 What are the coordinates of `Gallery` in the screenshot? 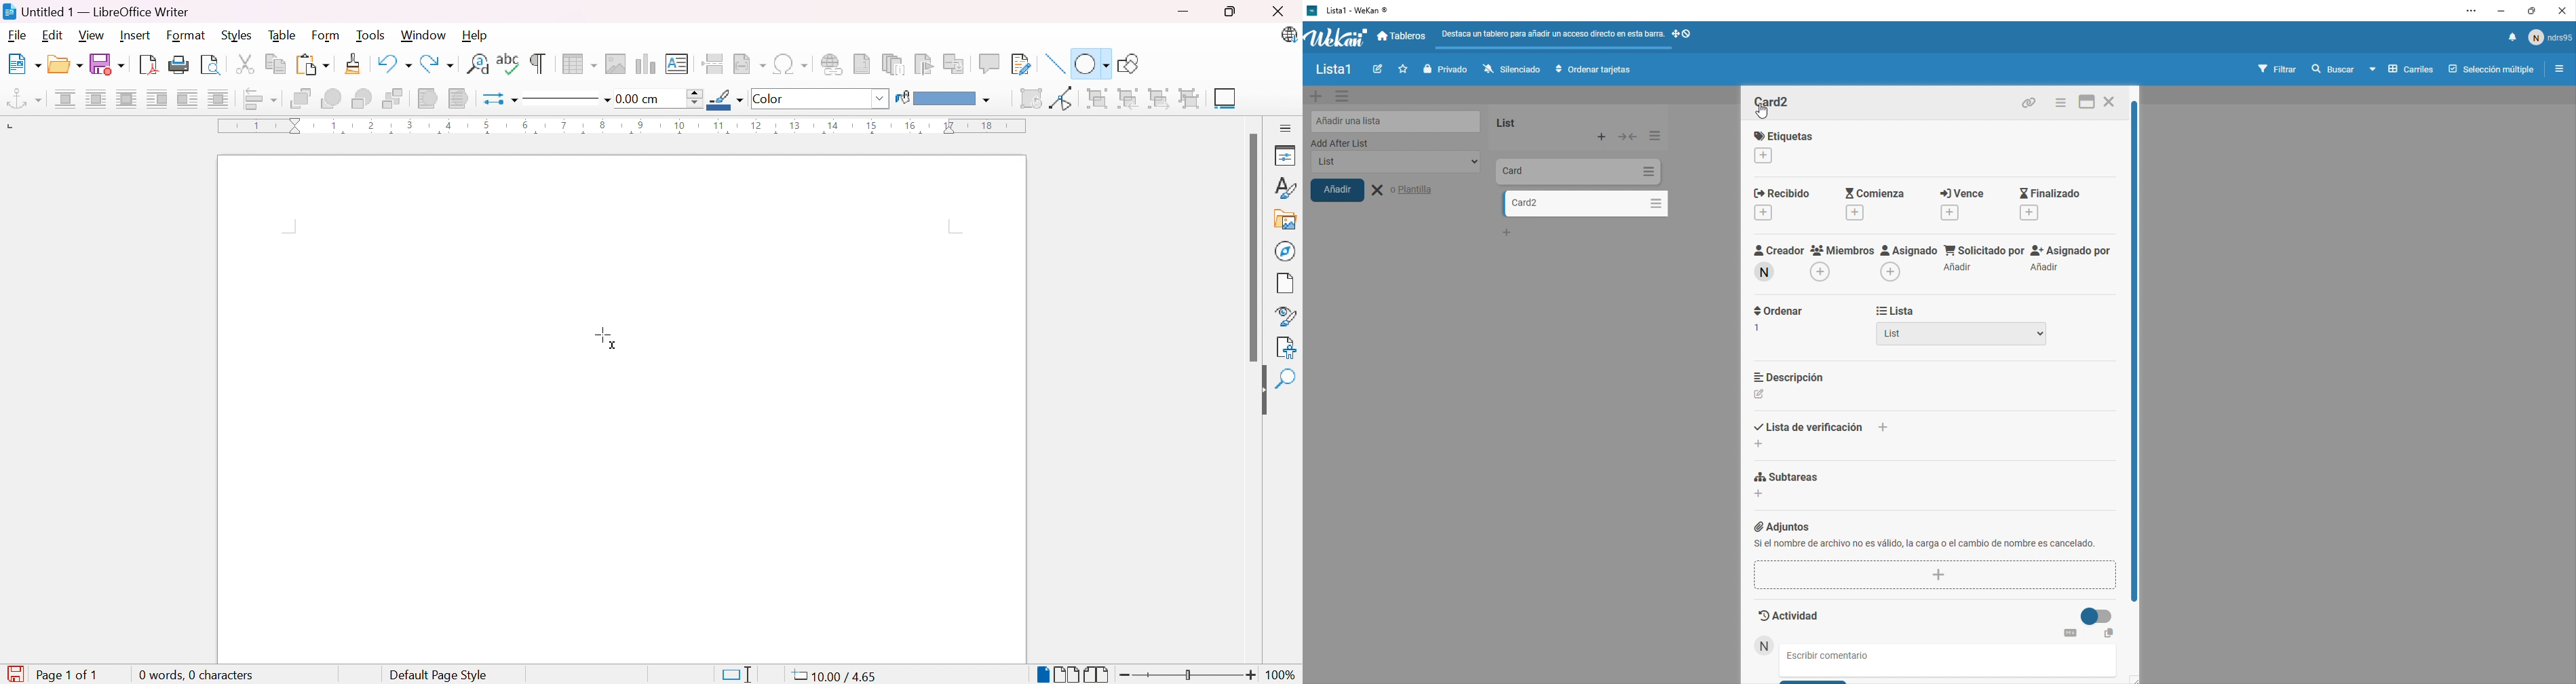 It's located at (1286, 221).